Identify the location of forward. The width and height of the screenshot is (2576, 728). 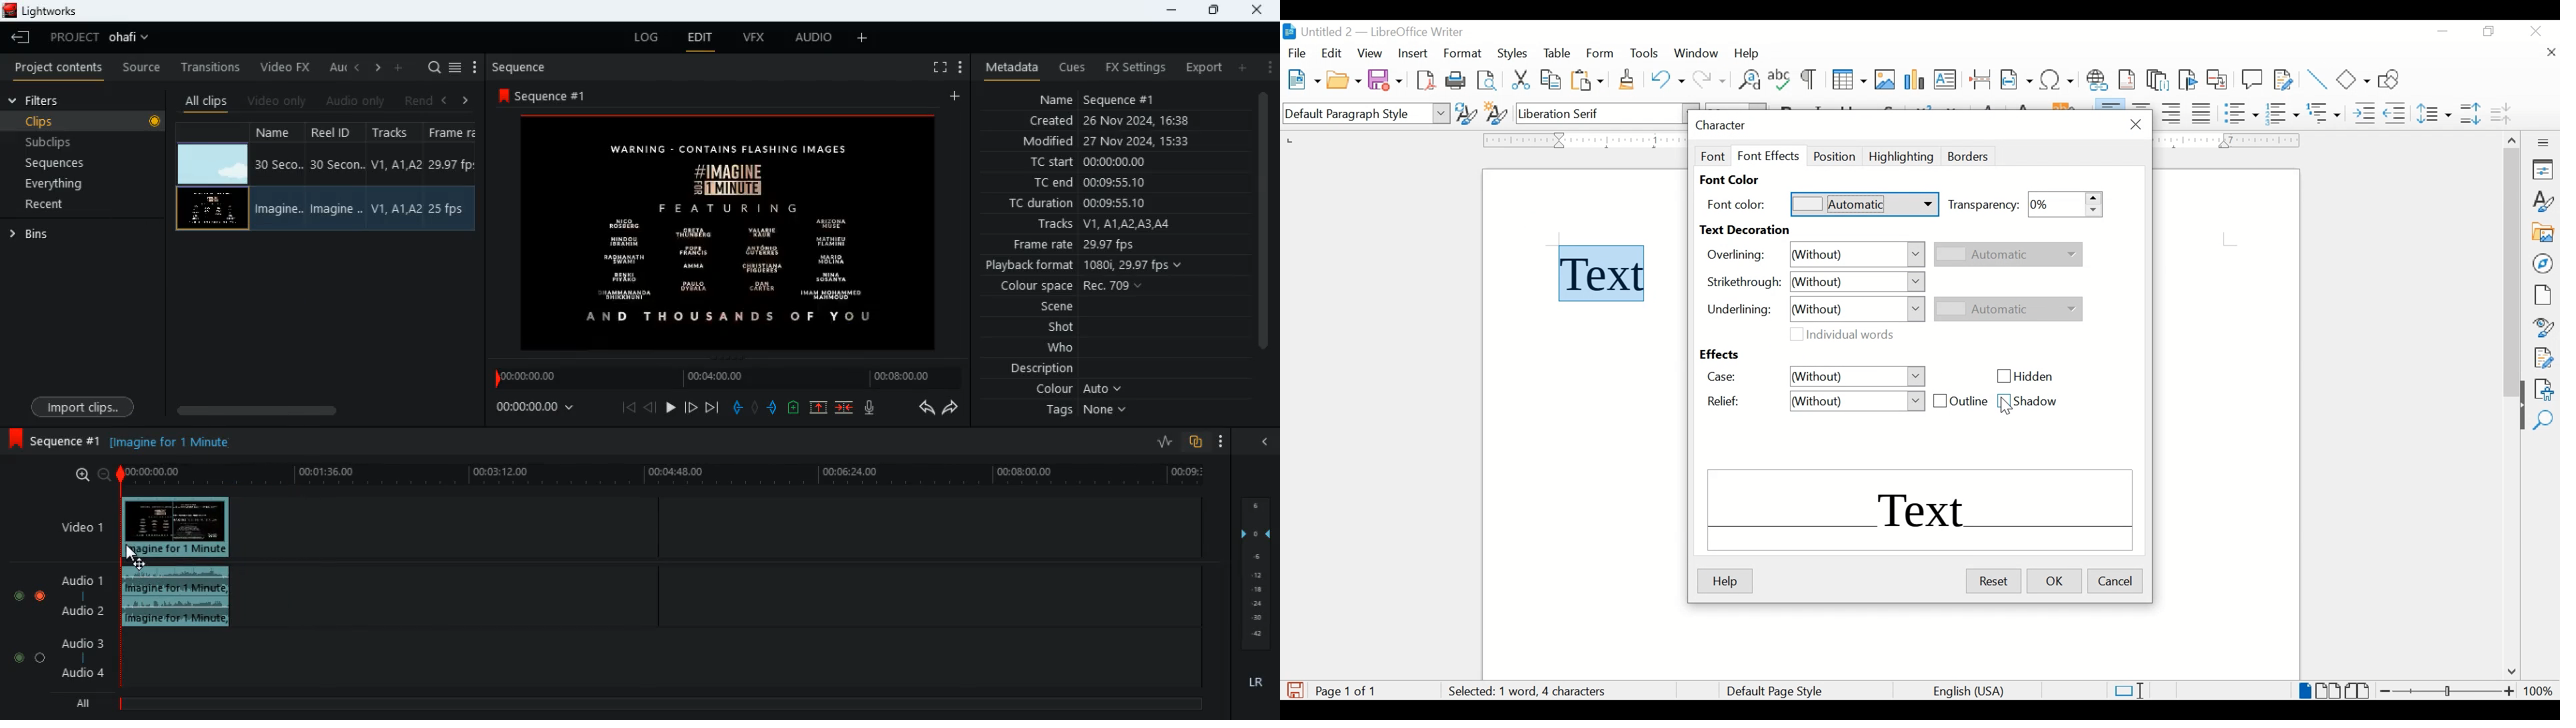
(955, 410).